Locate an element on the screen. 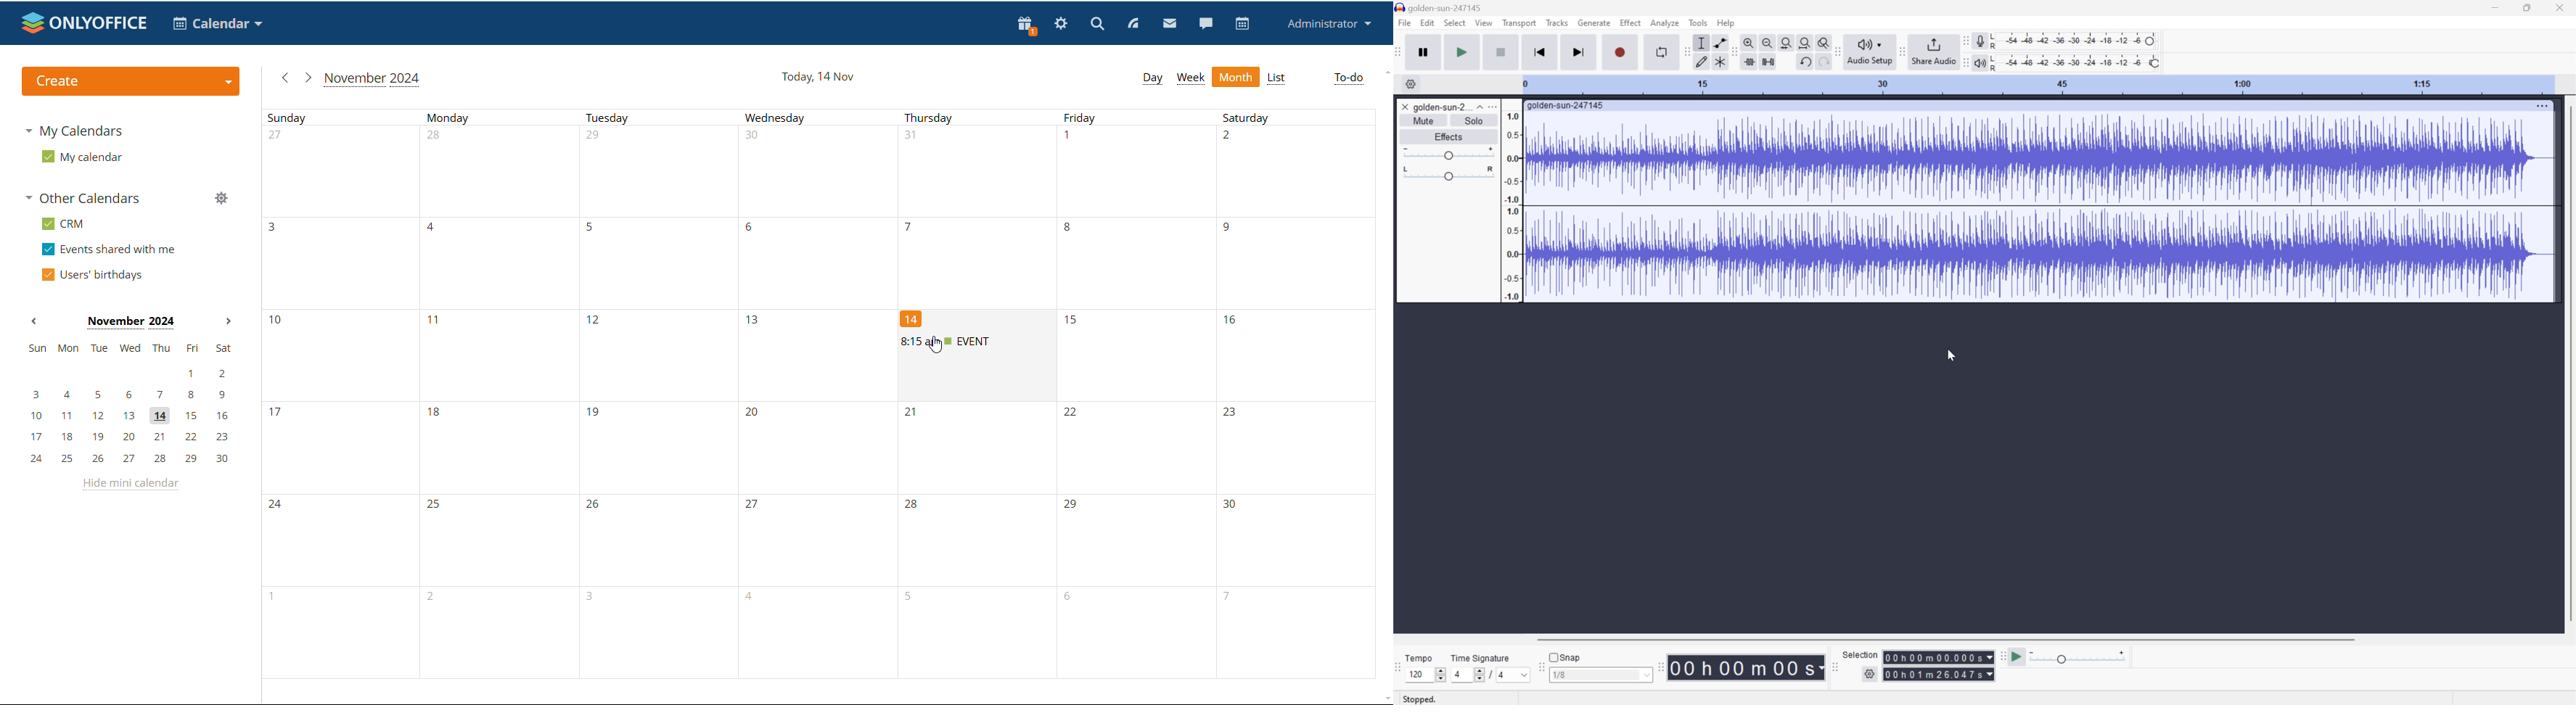 The image size is (2576, 728). cursor is located at coordinates (935, 345).